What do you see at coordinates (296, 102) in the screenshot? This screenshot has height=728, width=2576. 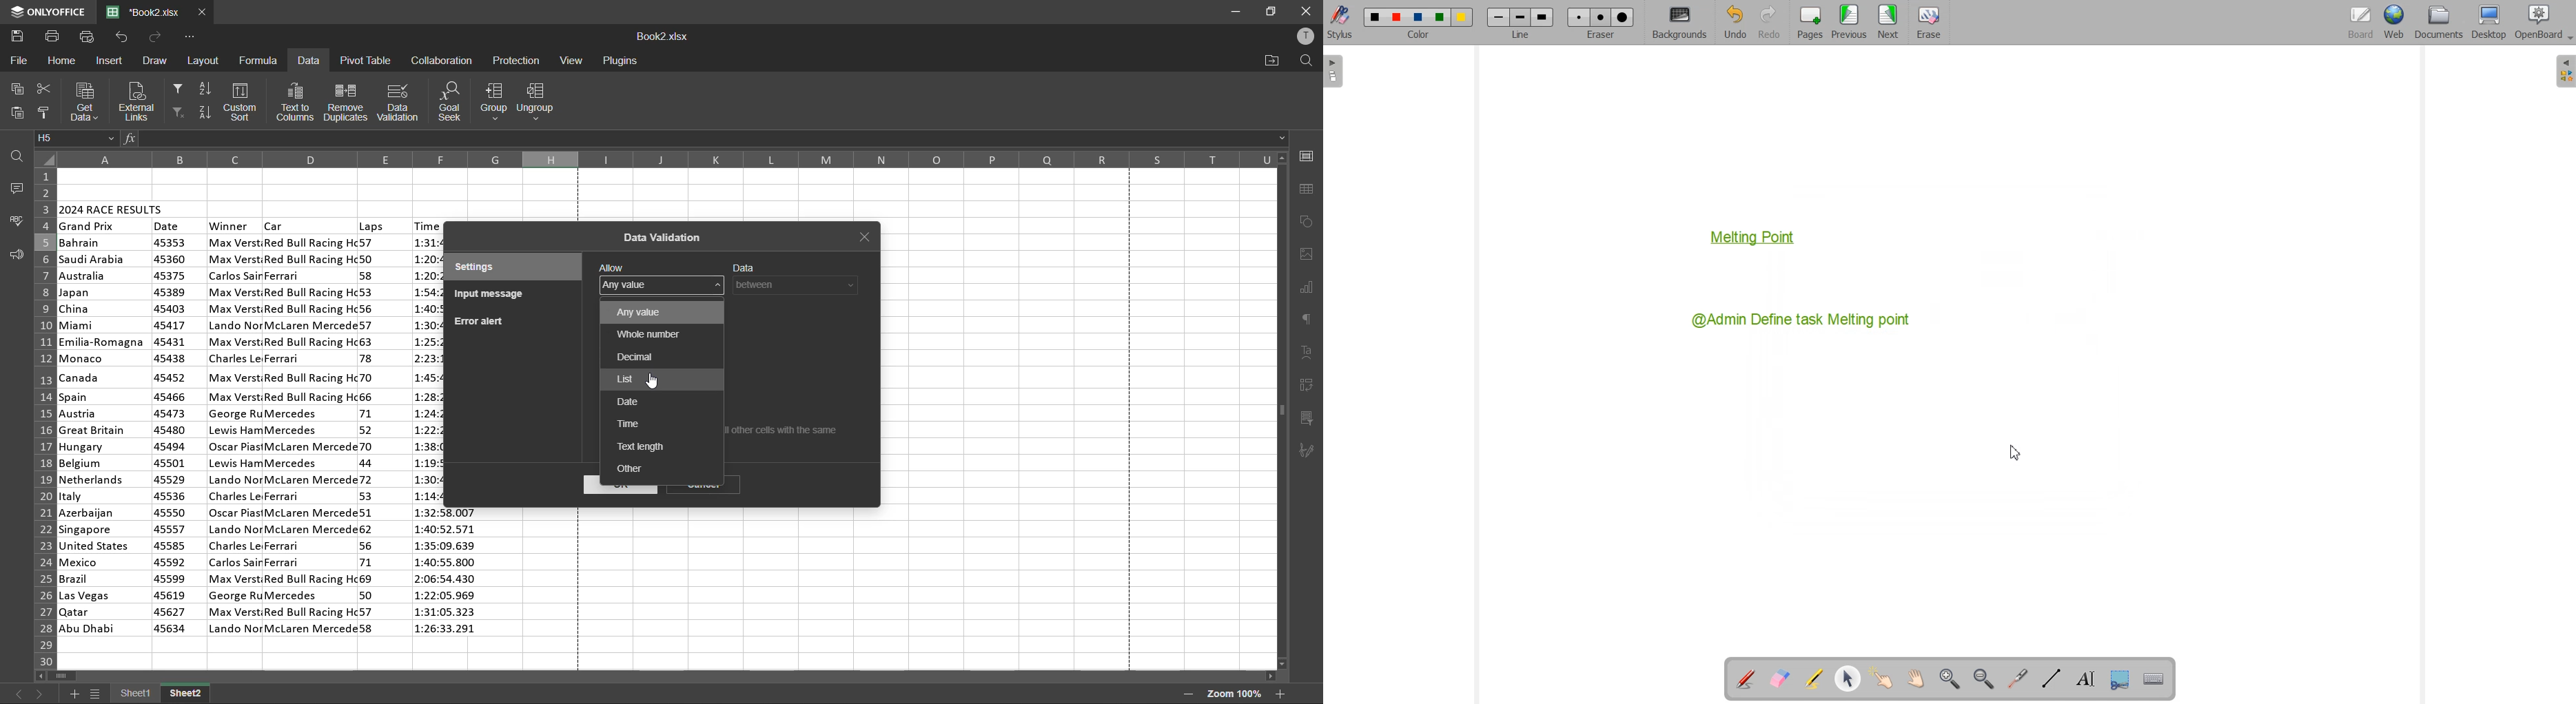 I see `text to columns` at bounding box center [296, 102].